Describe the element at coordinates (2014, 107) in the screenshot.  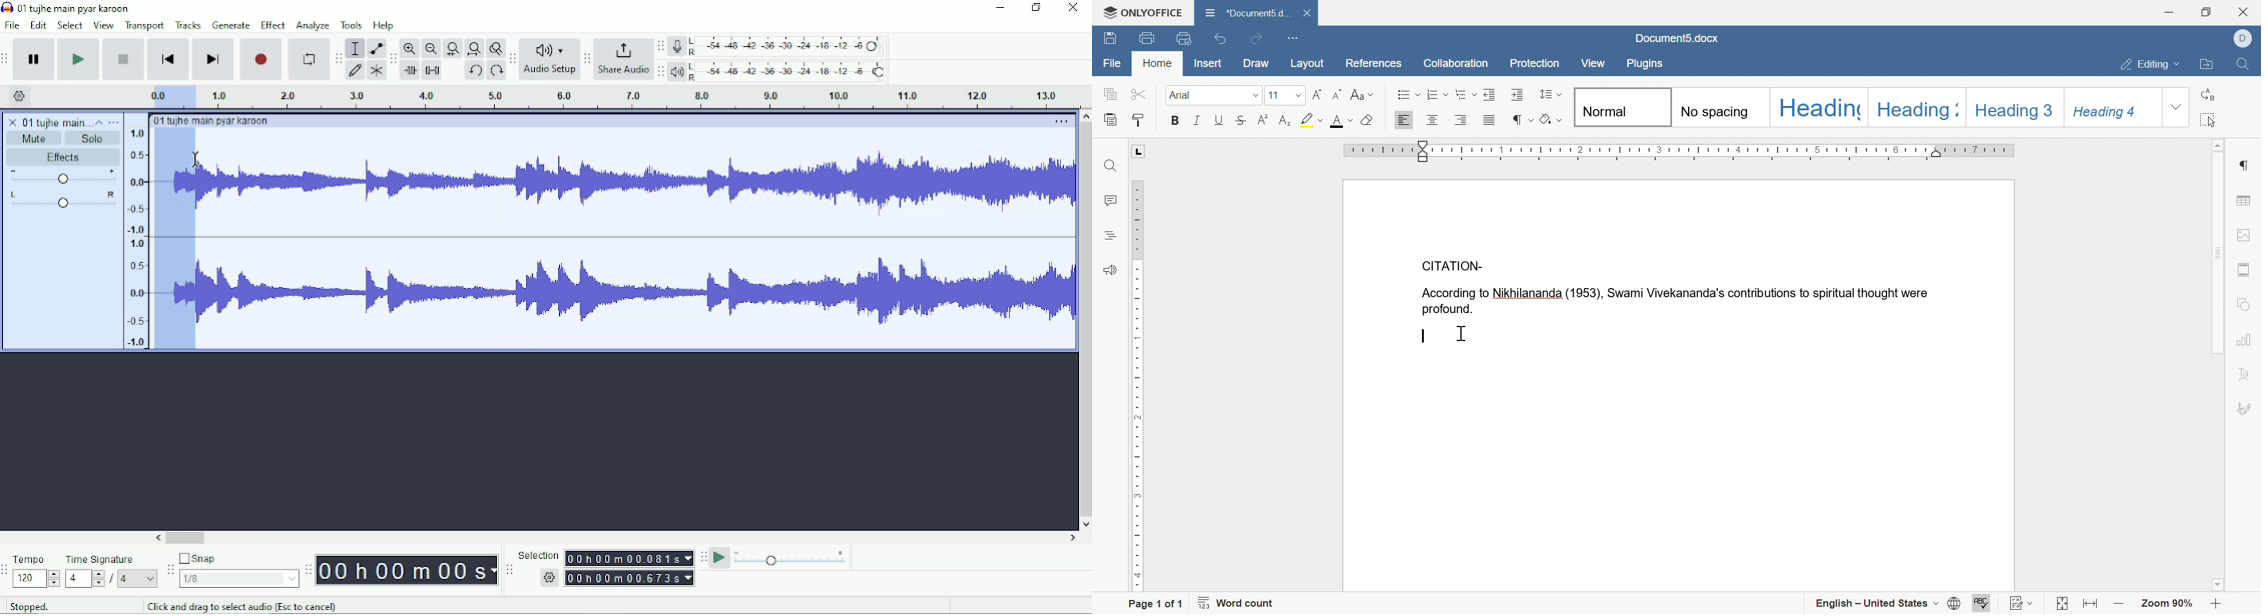
I see `Heading 3` at that location.